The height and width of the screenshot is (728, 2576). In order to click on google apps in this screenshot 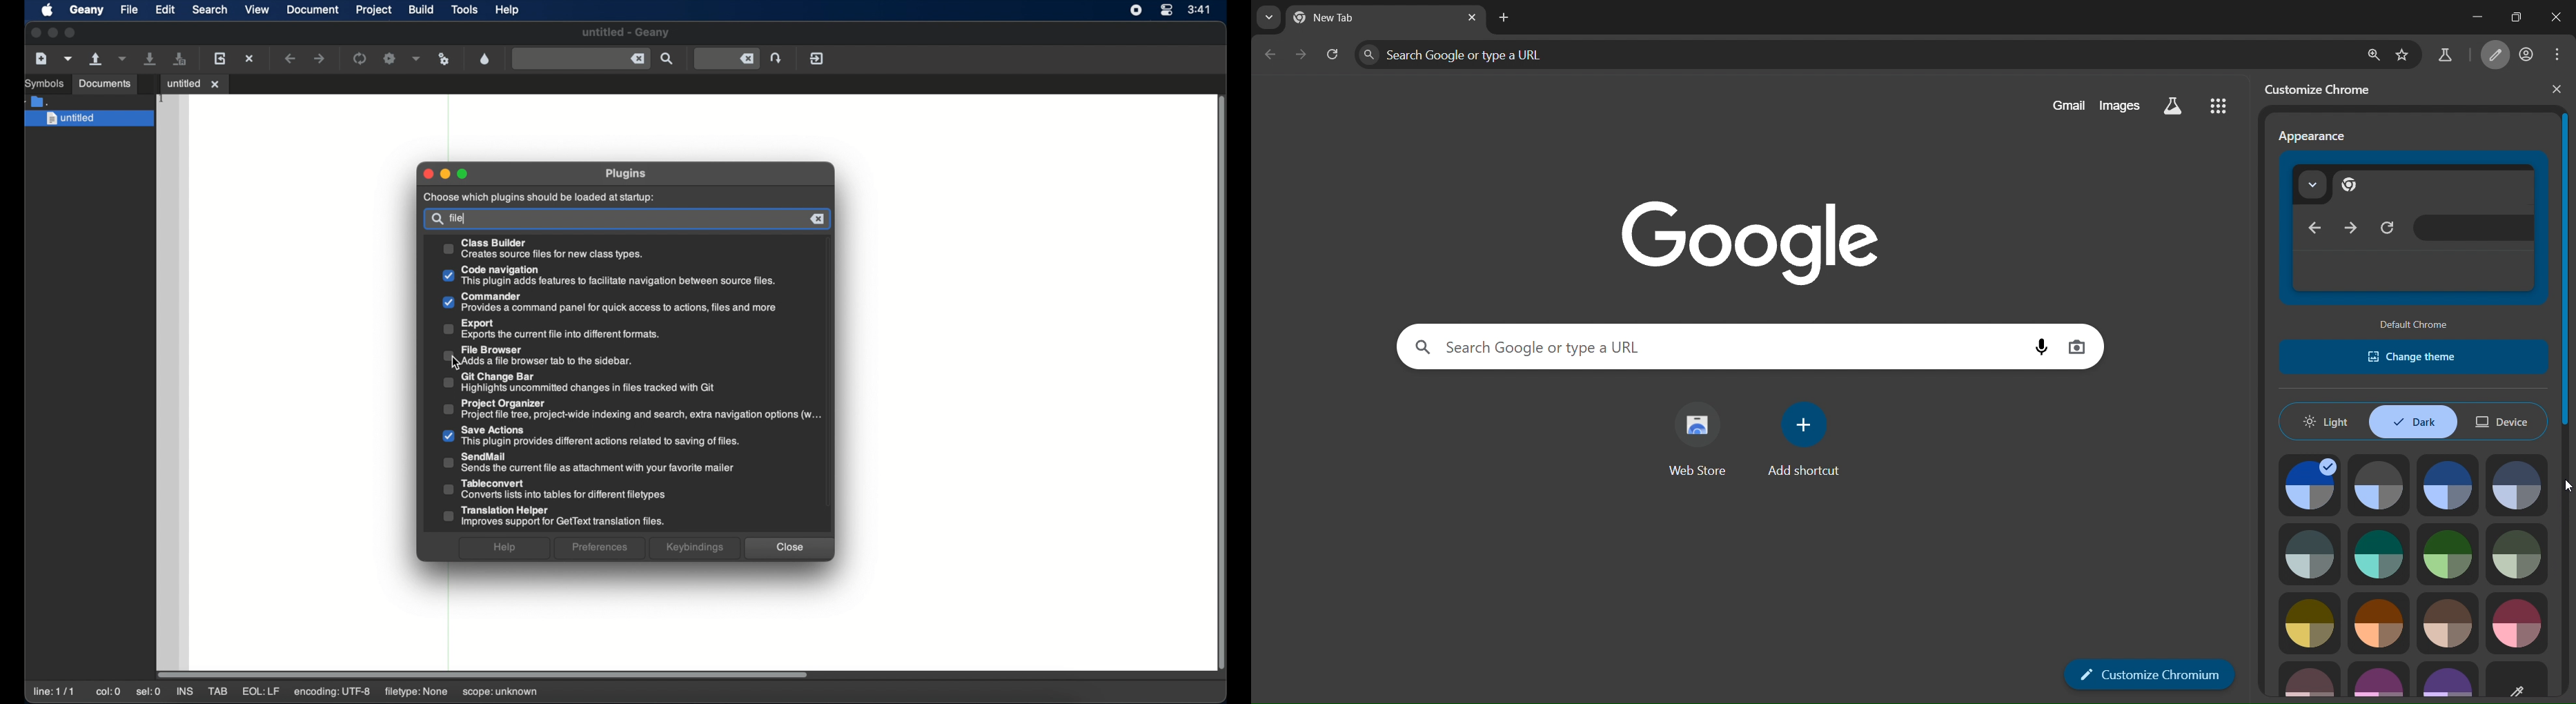, I will do `click(2217, 104)`.